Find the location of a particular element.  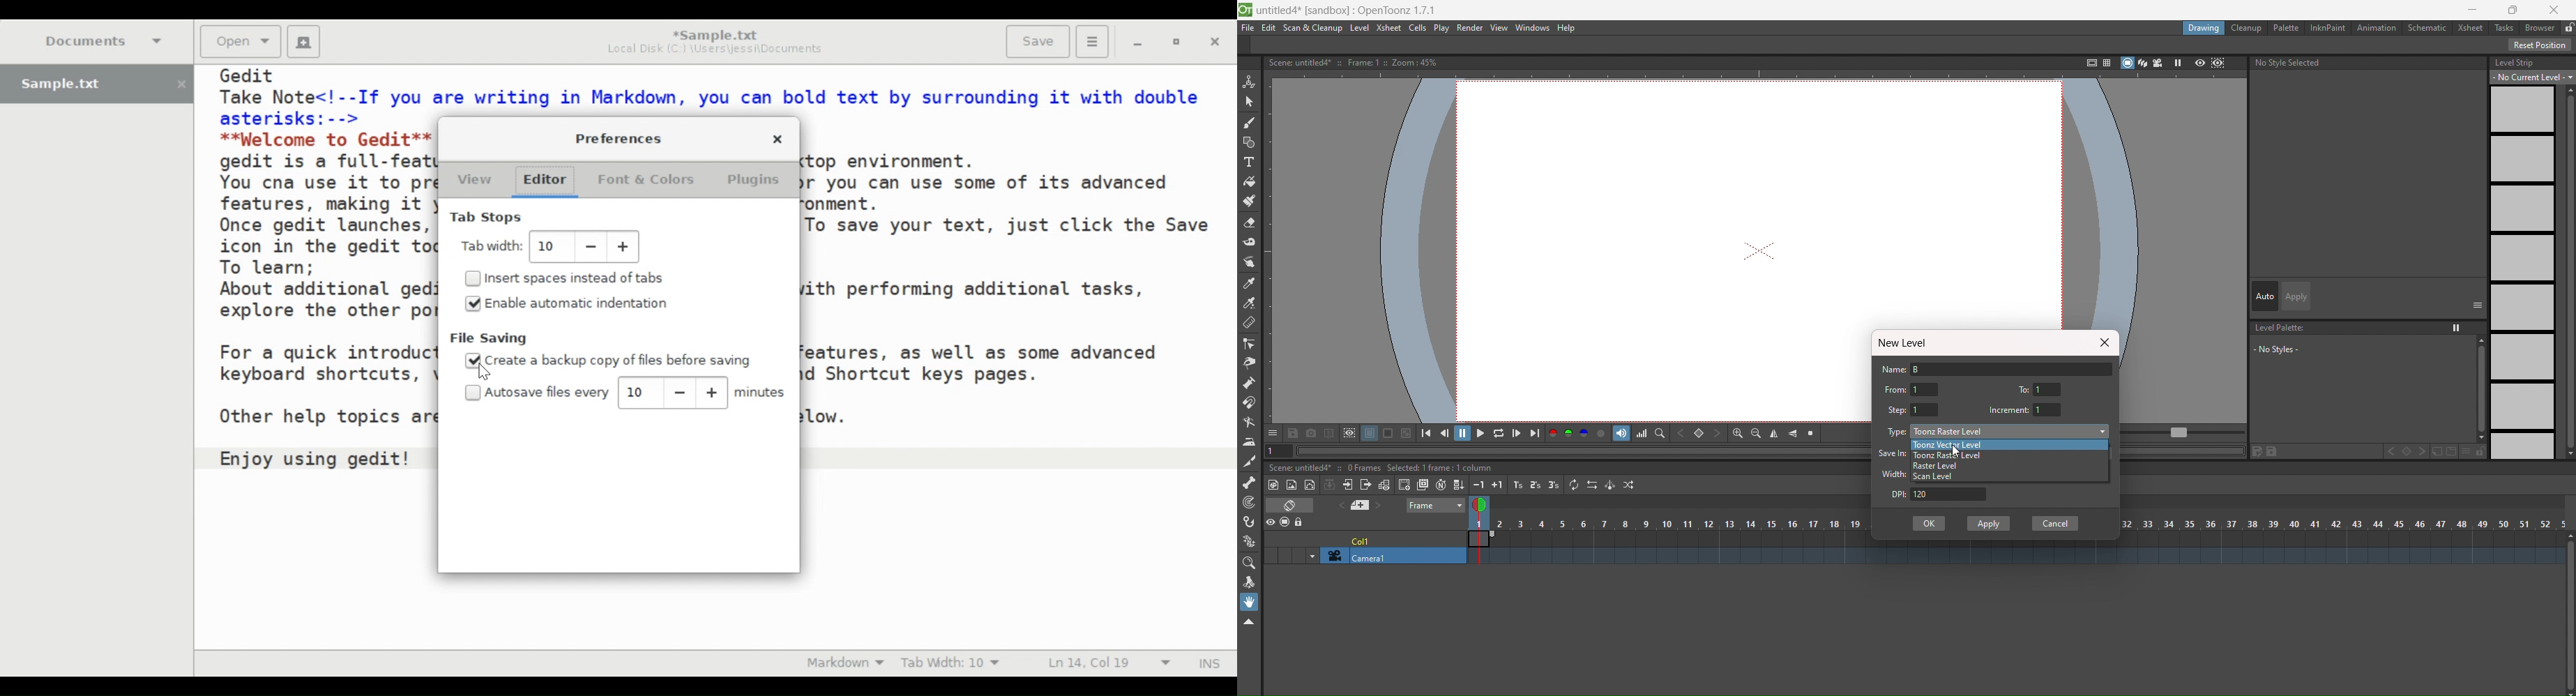

save in is located at coordinates (1893, 453).